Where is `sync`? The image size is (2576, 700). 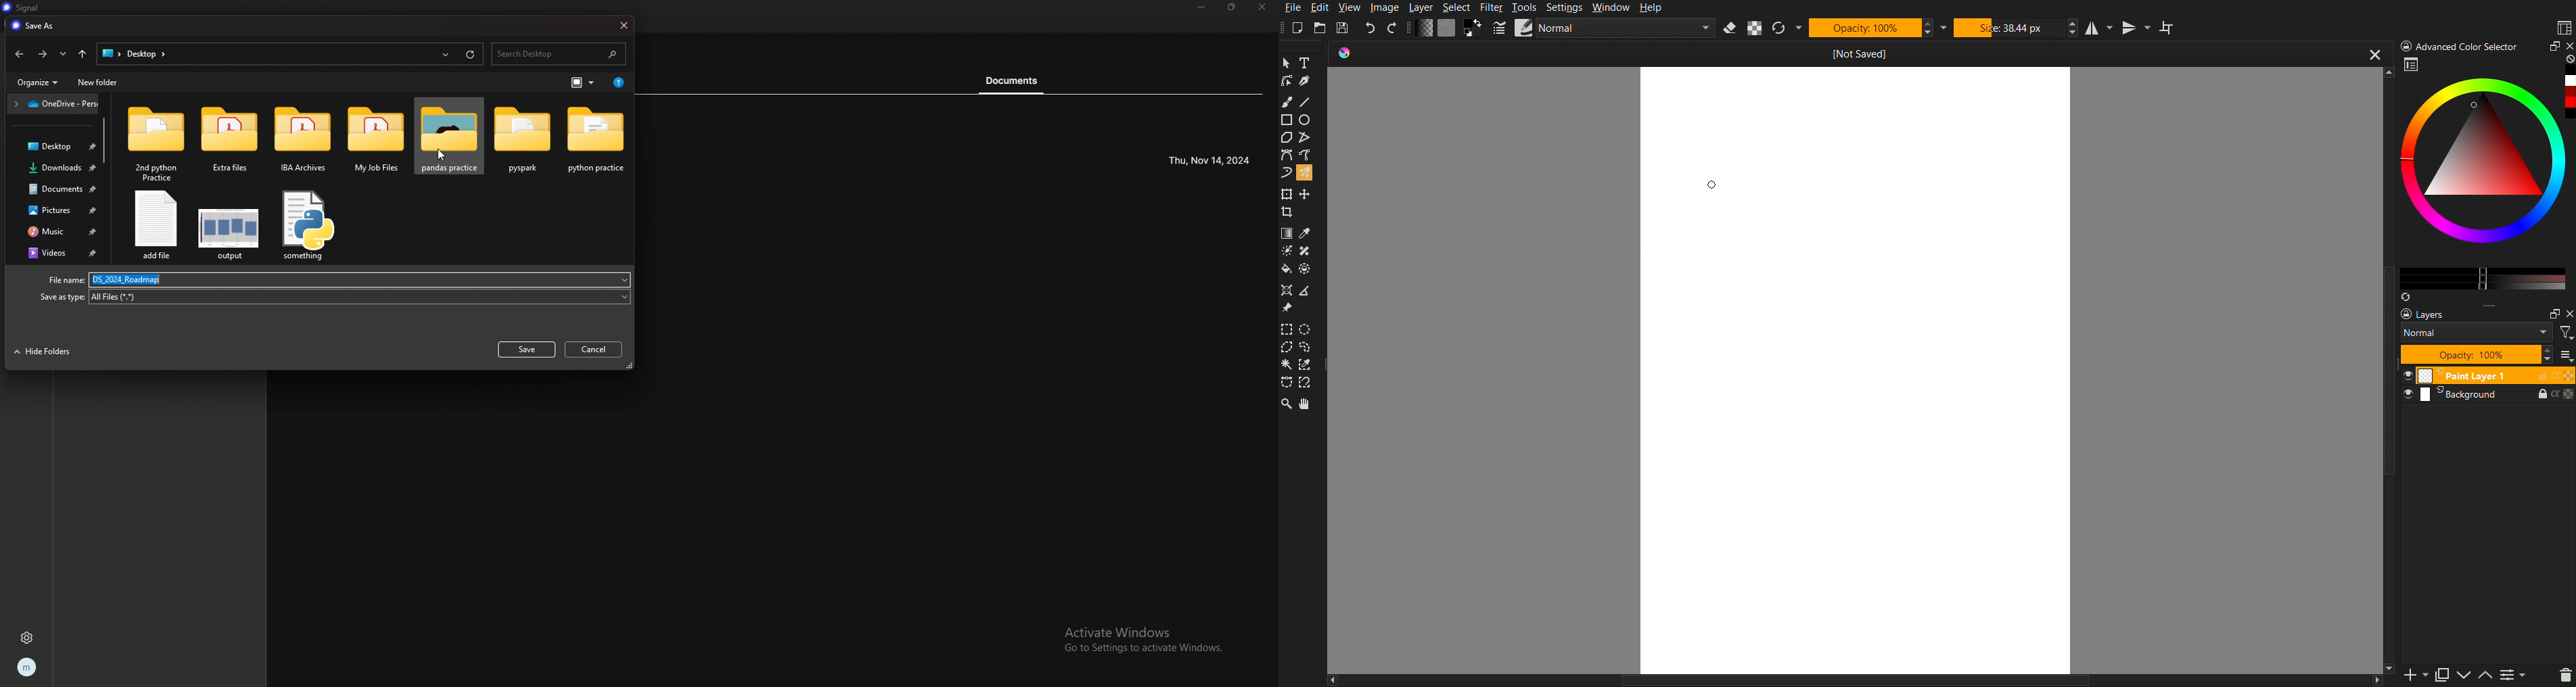
sync is located at coordinates (2406, 294).